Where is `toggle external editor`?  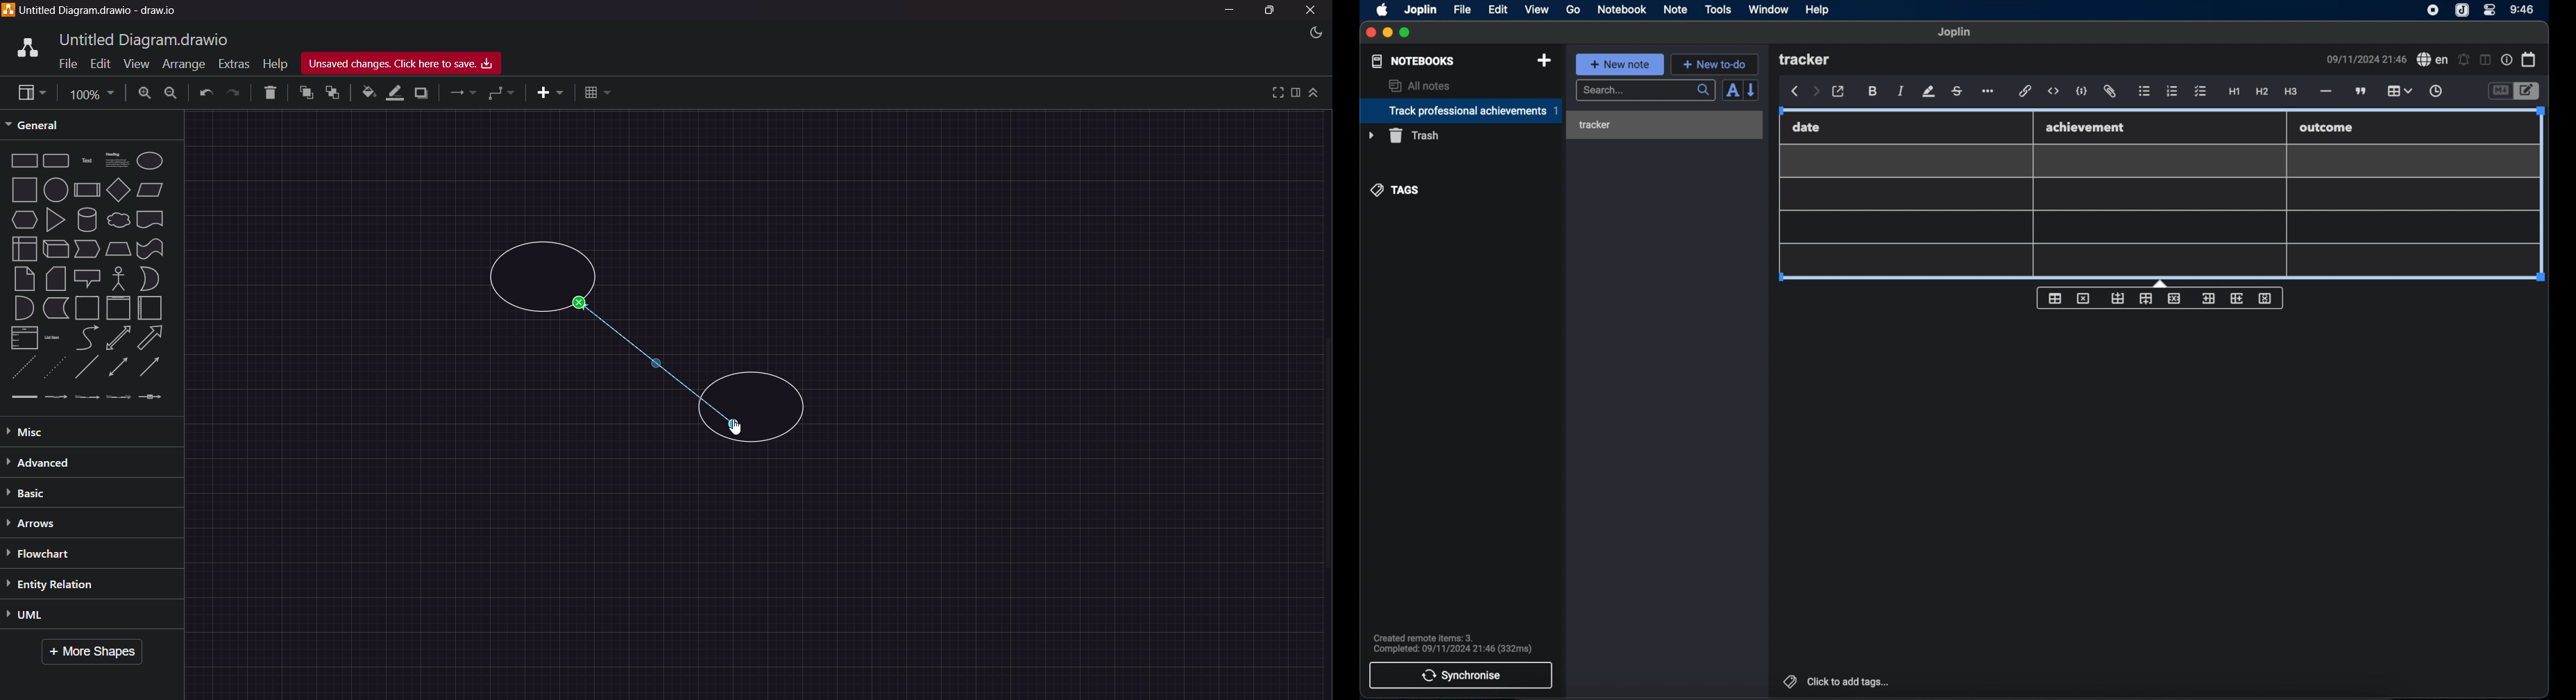 toggle external editor is located at coordinates (1838, 91).